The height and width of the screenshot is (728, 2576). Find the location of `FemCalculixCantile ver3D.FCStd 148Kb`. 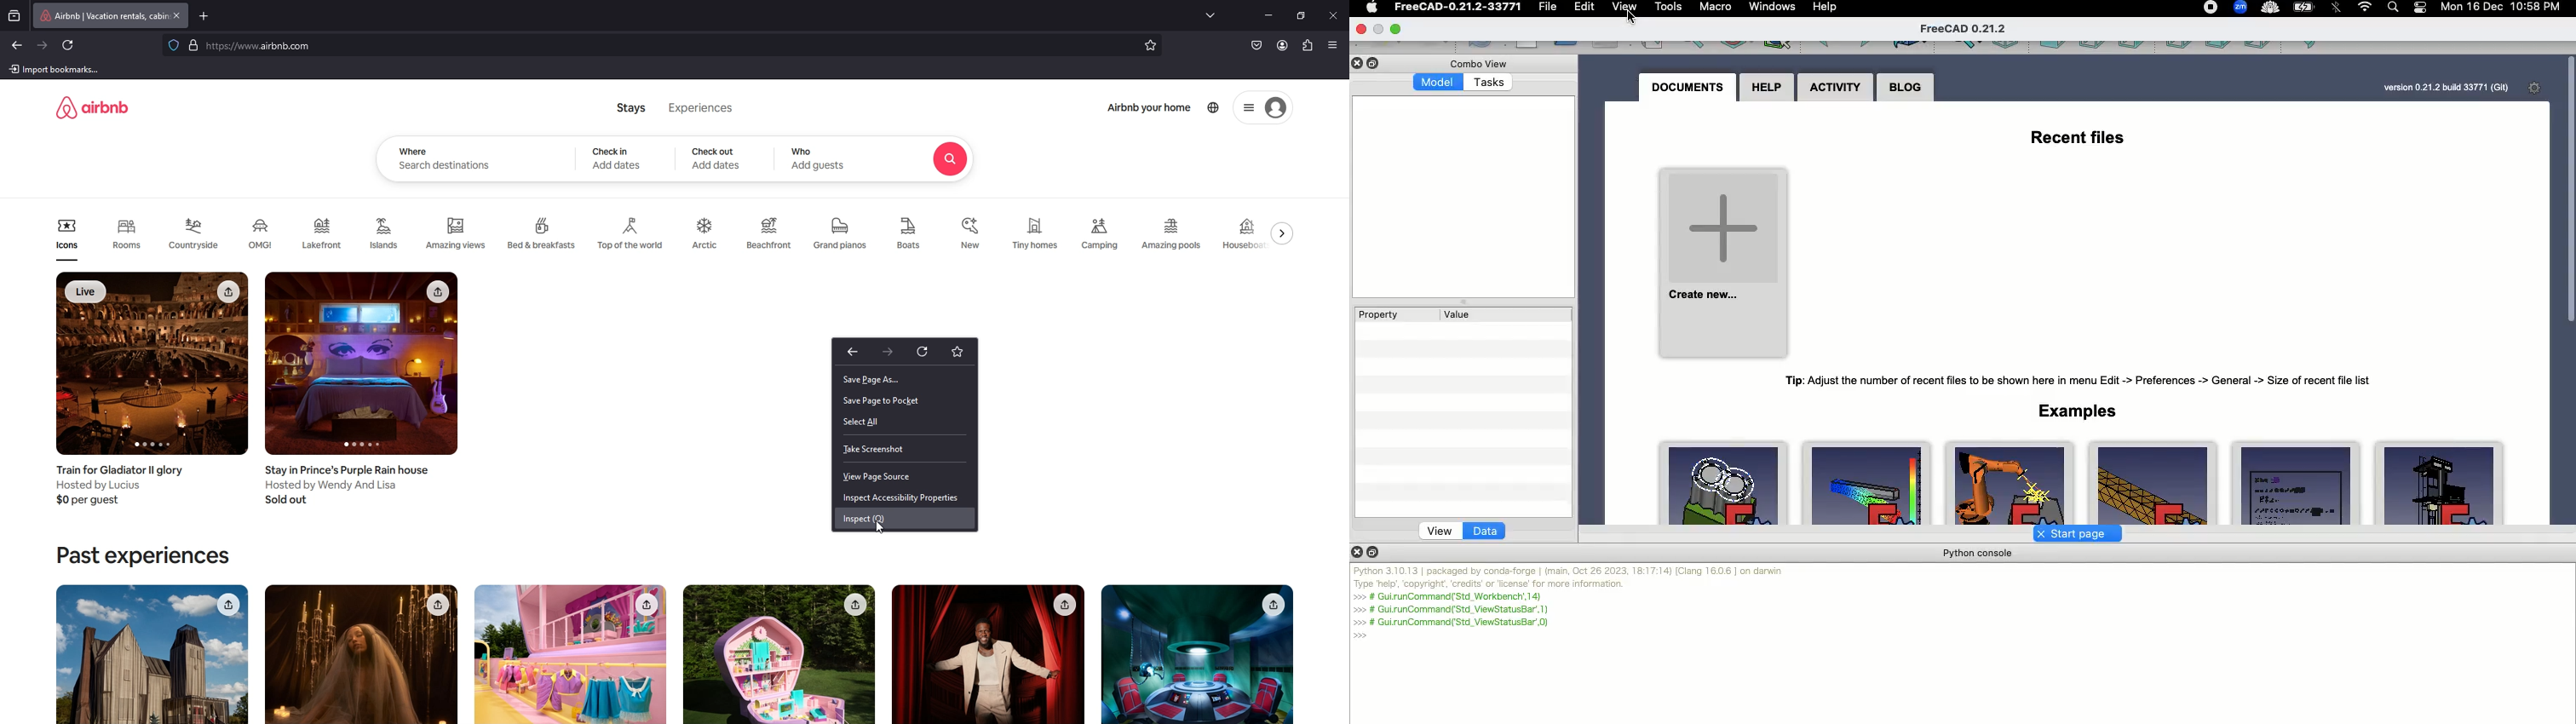

FemCalculixCantile ver3D.FCStd 148Kb is located at coordinates (1866, 482).